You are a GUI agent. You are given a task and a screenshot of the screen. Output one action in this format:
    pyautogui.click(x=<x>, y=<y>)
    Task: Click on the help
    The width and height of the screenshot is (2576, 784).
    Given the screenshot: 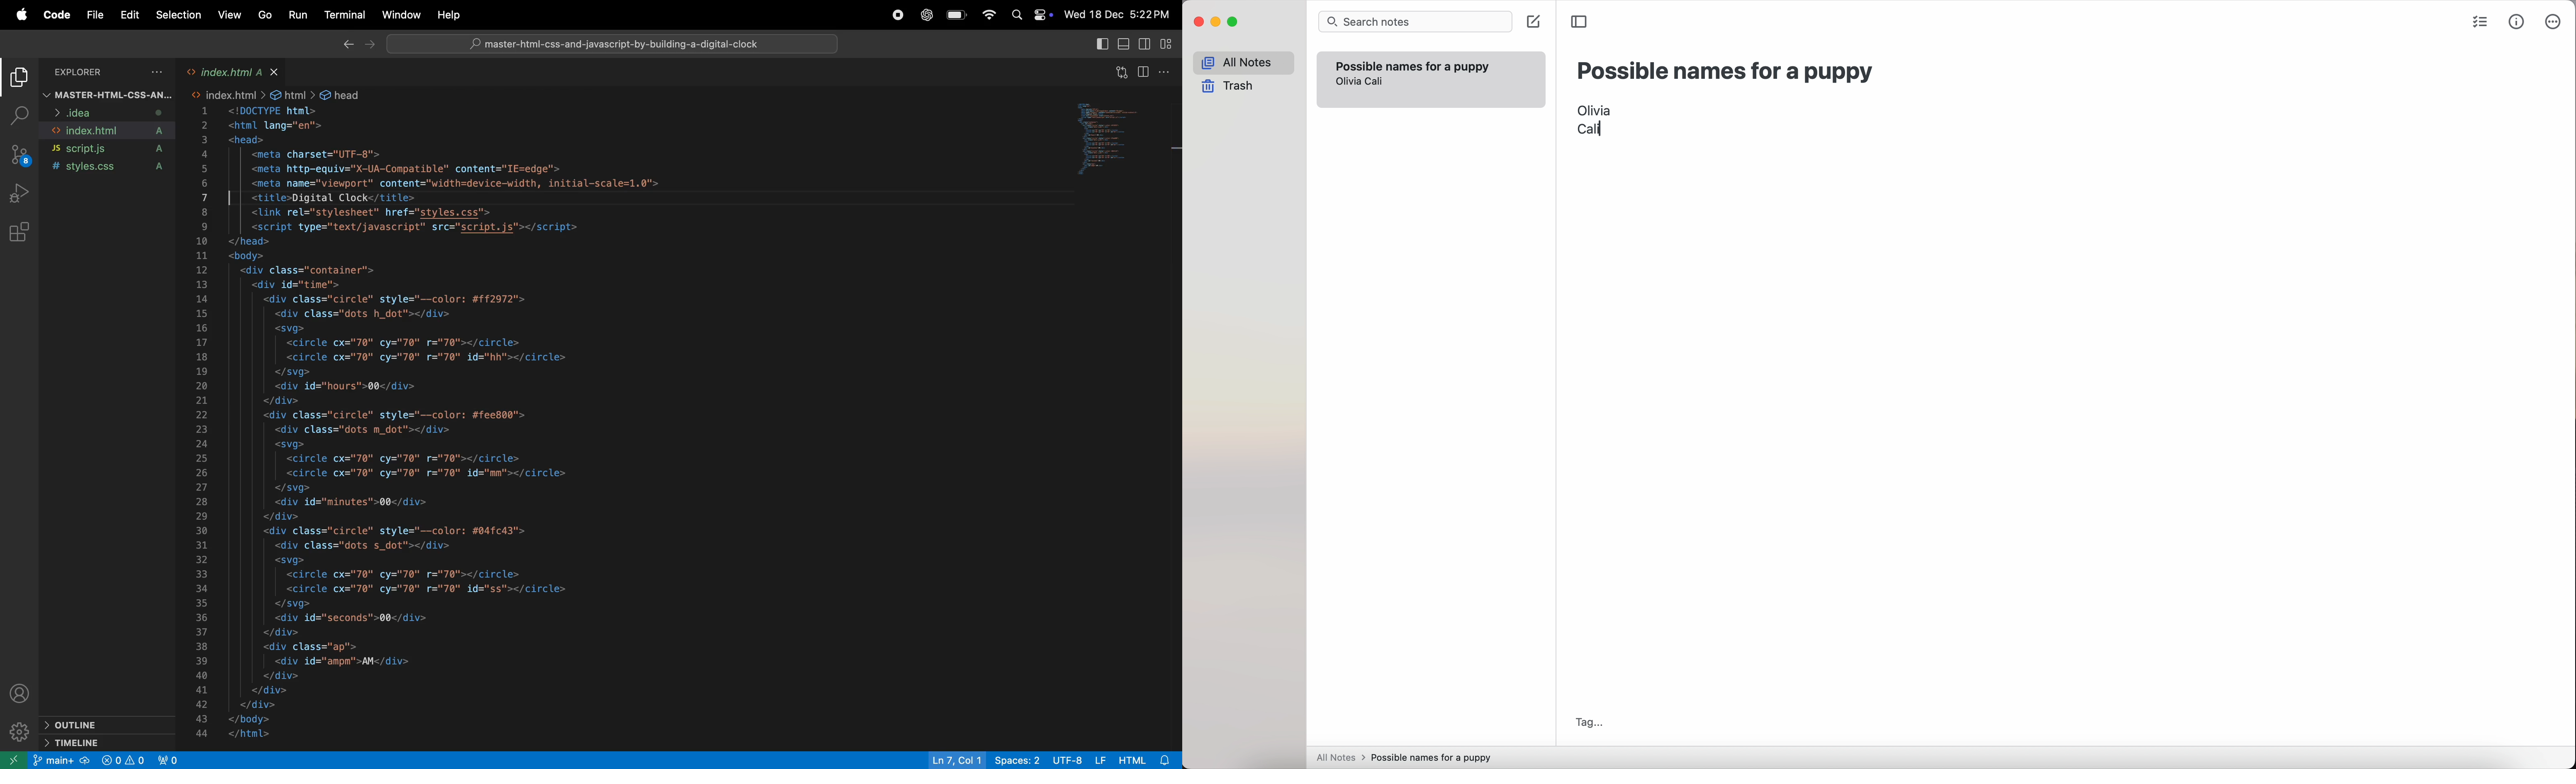 What is the action you would take?
    pyautogui.click(x=450, y=14)
    